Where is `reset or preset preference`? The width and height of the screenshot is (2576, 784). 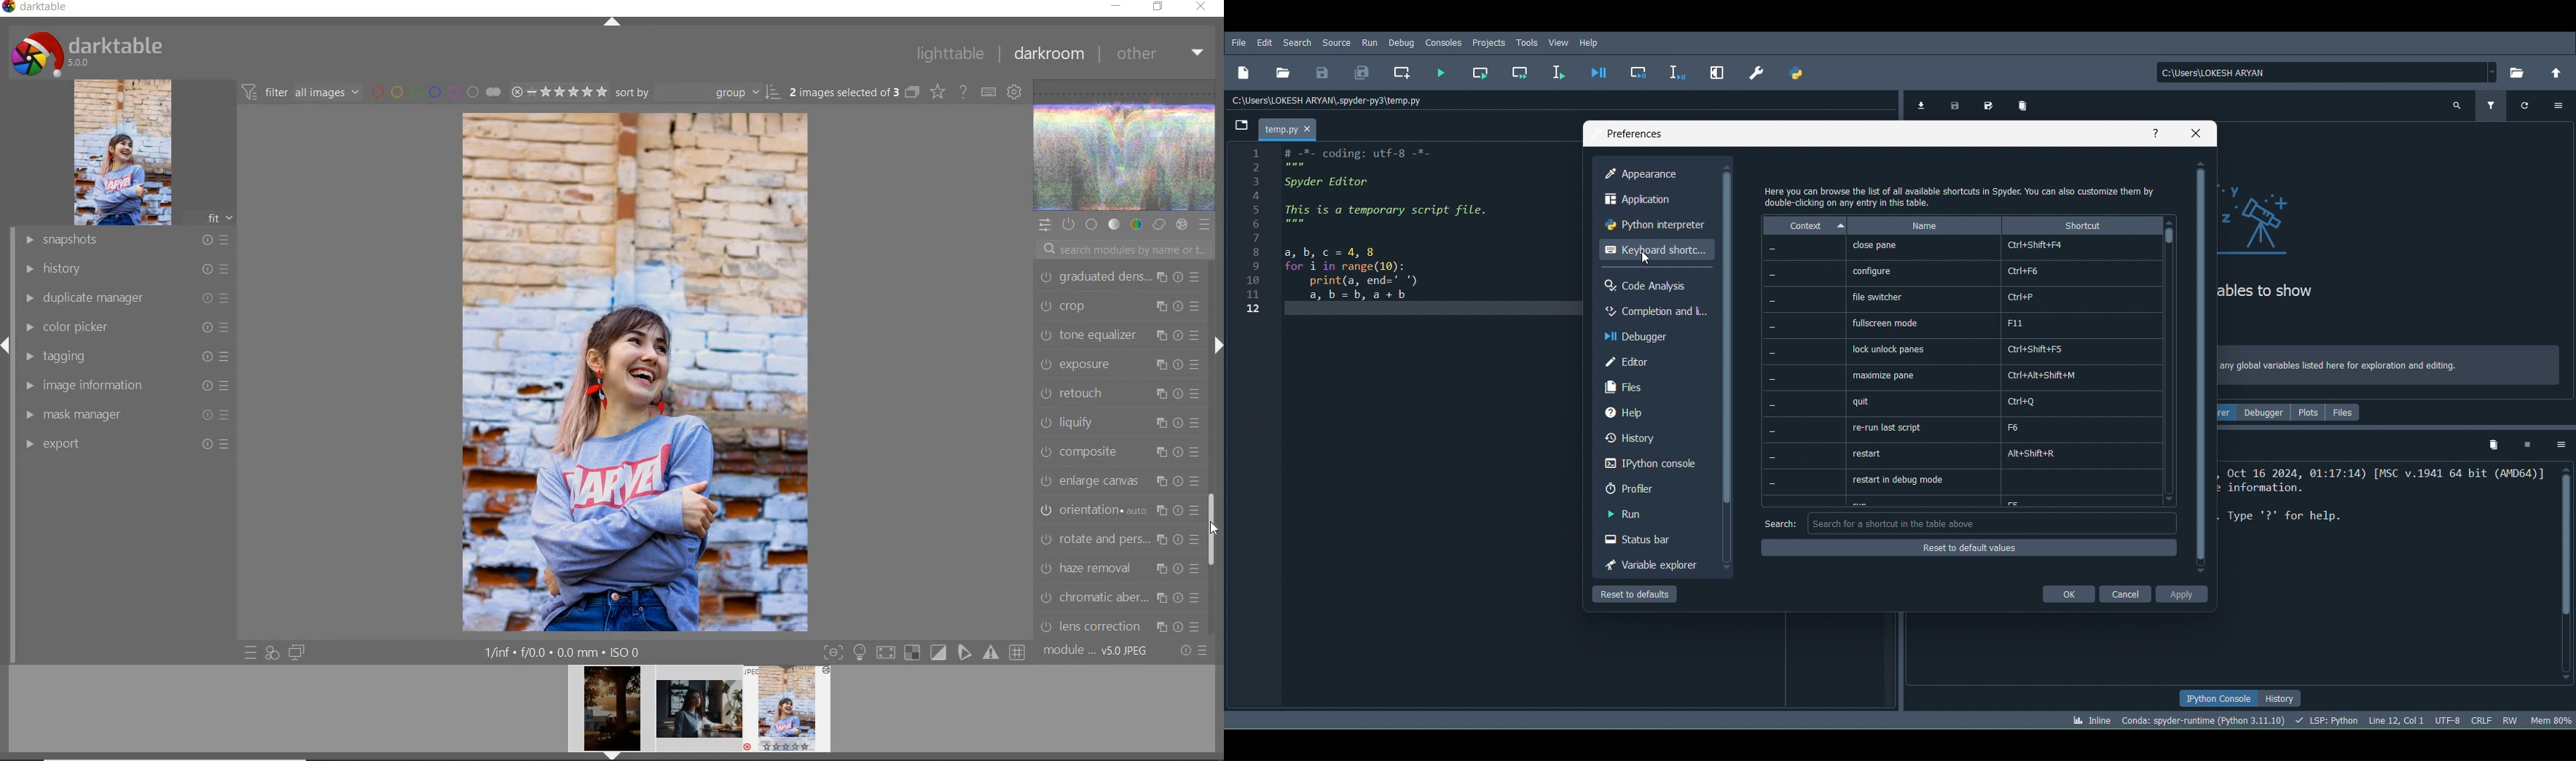 reset or preset preference is located at coordinates (1193, 652).